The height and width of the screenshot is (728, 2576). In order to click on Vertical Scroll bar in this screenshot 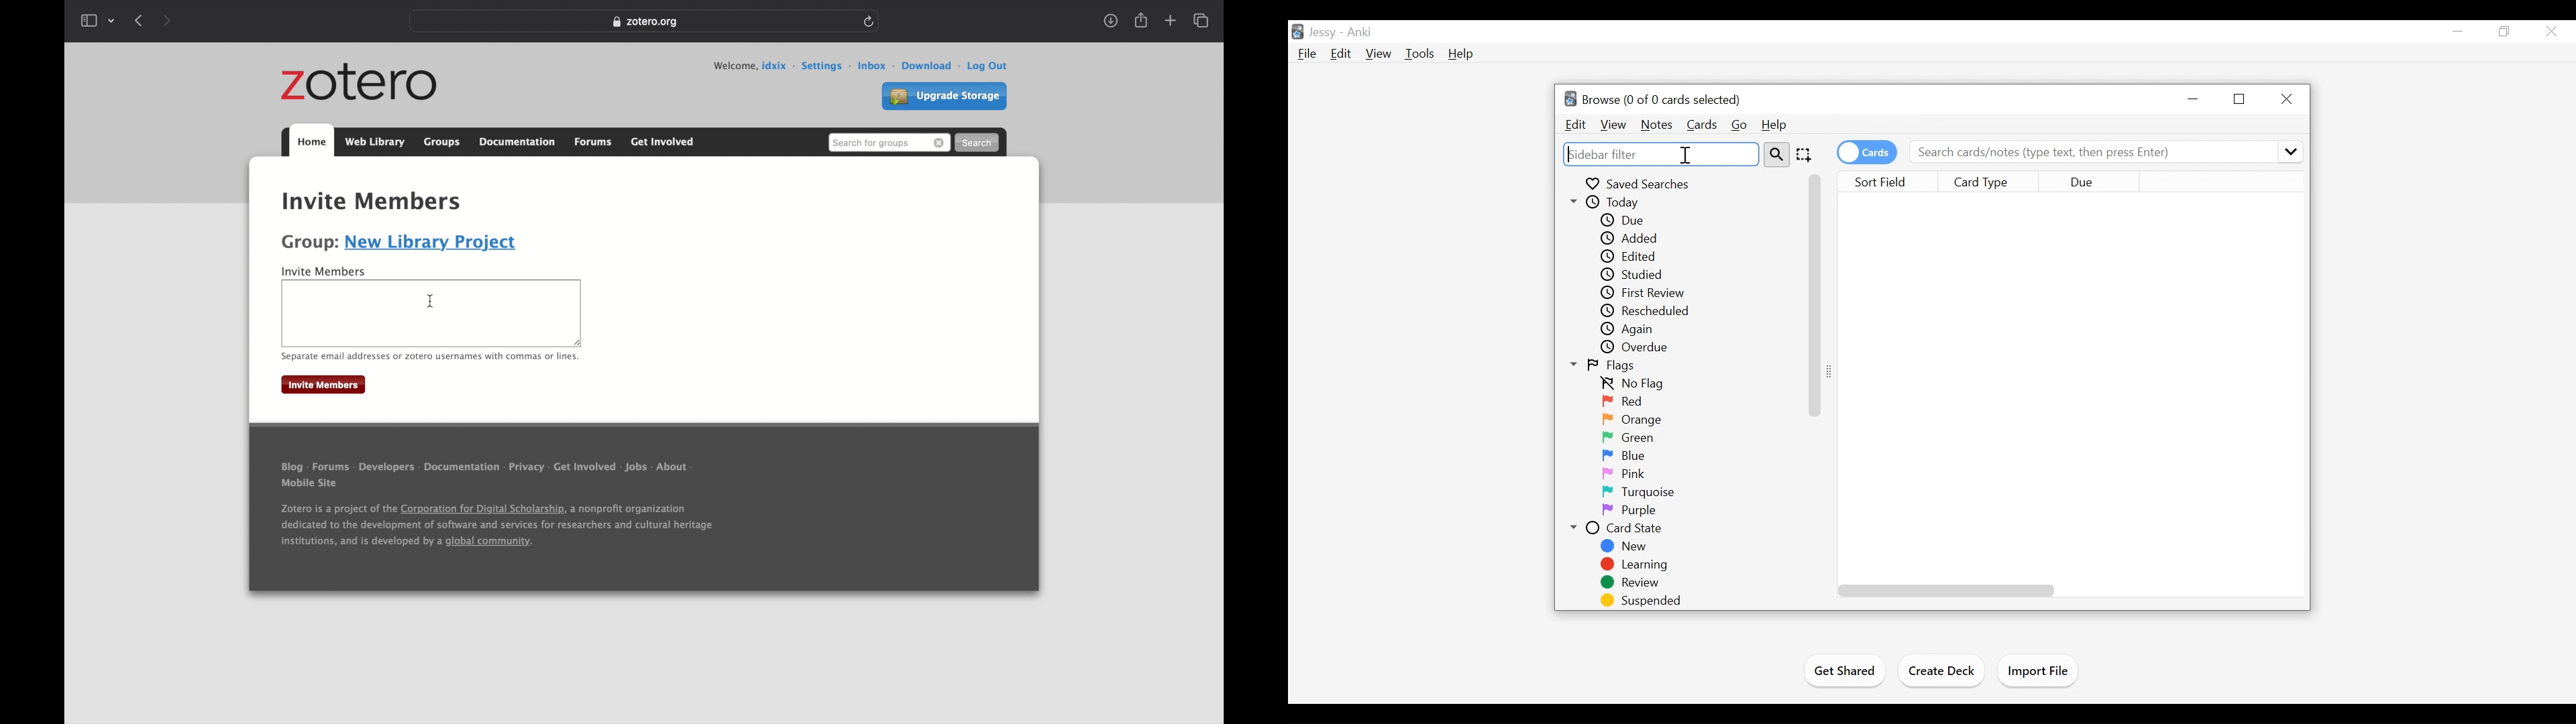, I will do `click(1814, 295)`.